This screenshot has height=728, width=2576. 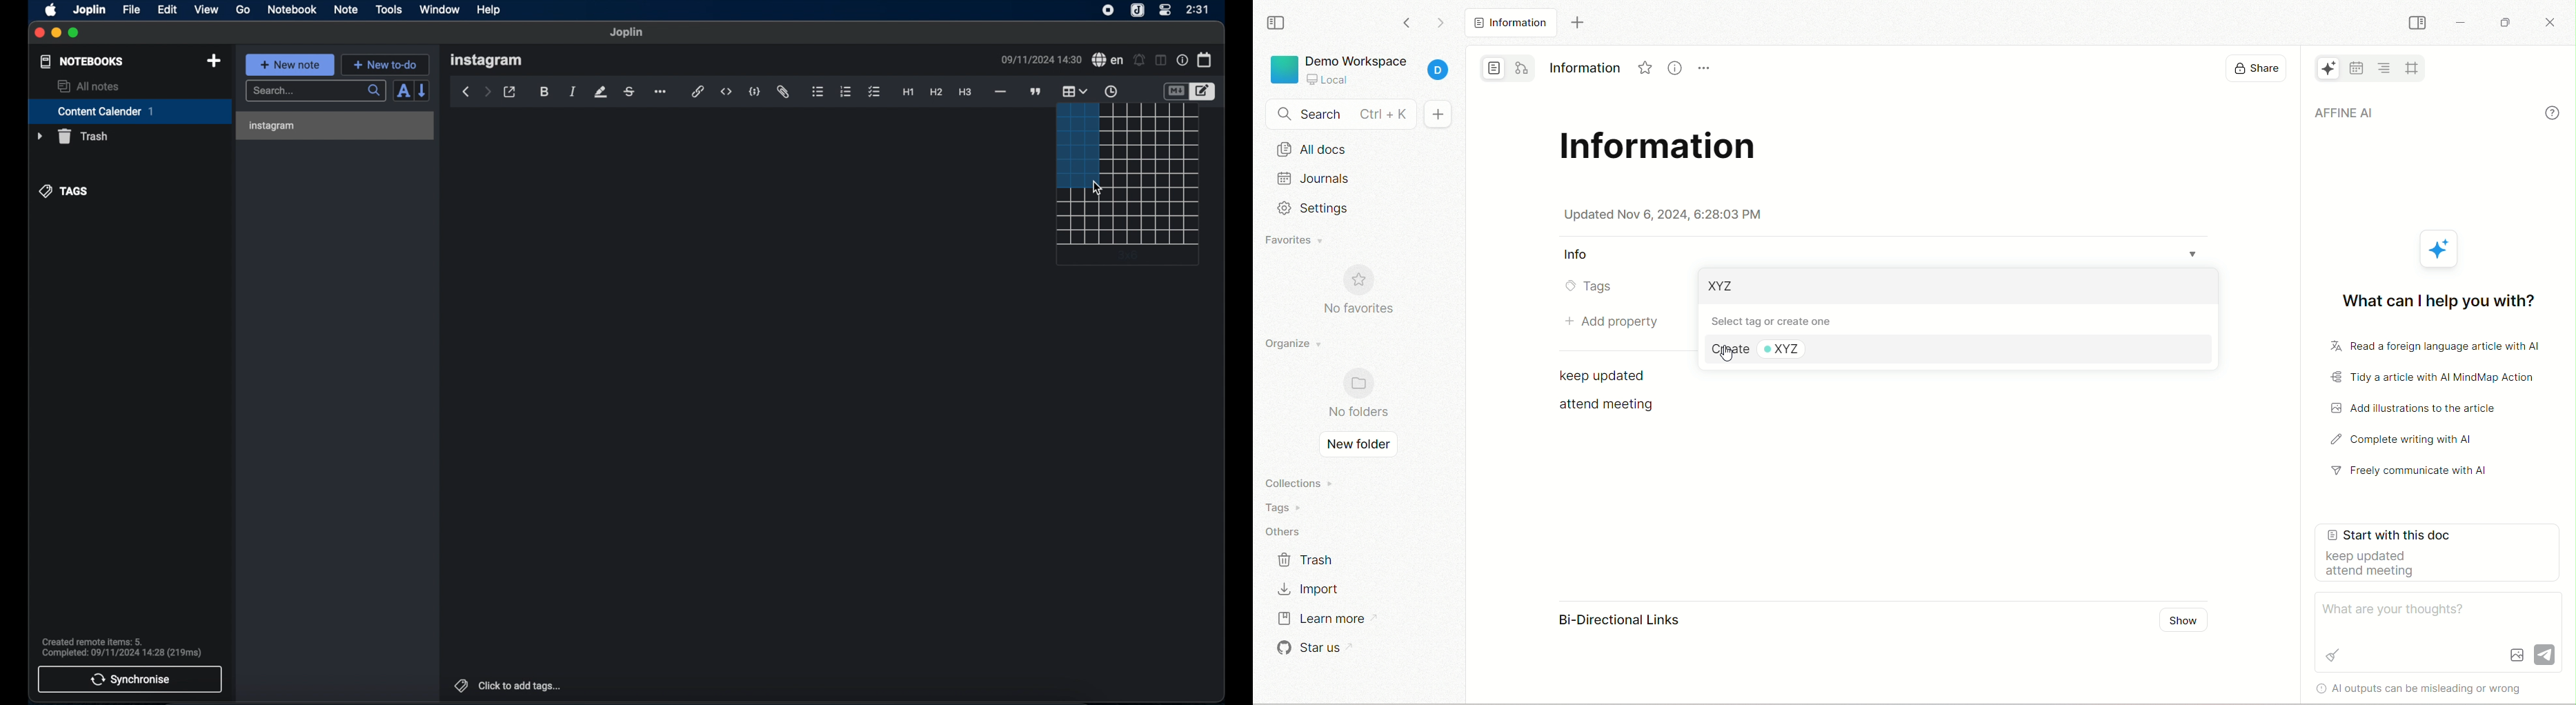 I want to click on joplin, so click(x=89, y=10).